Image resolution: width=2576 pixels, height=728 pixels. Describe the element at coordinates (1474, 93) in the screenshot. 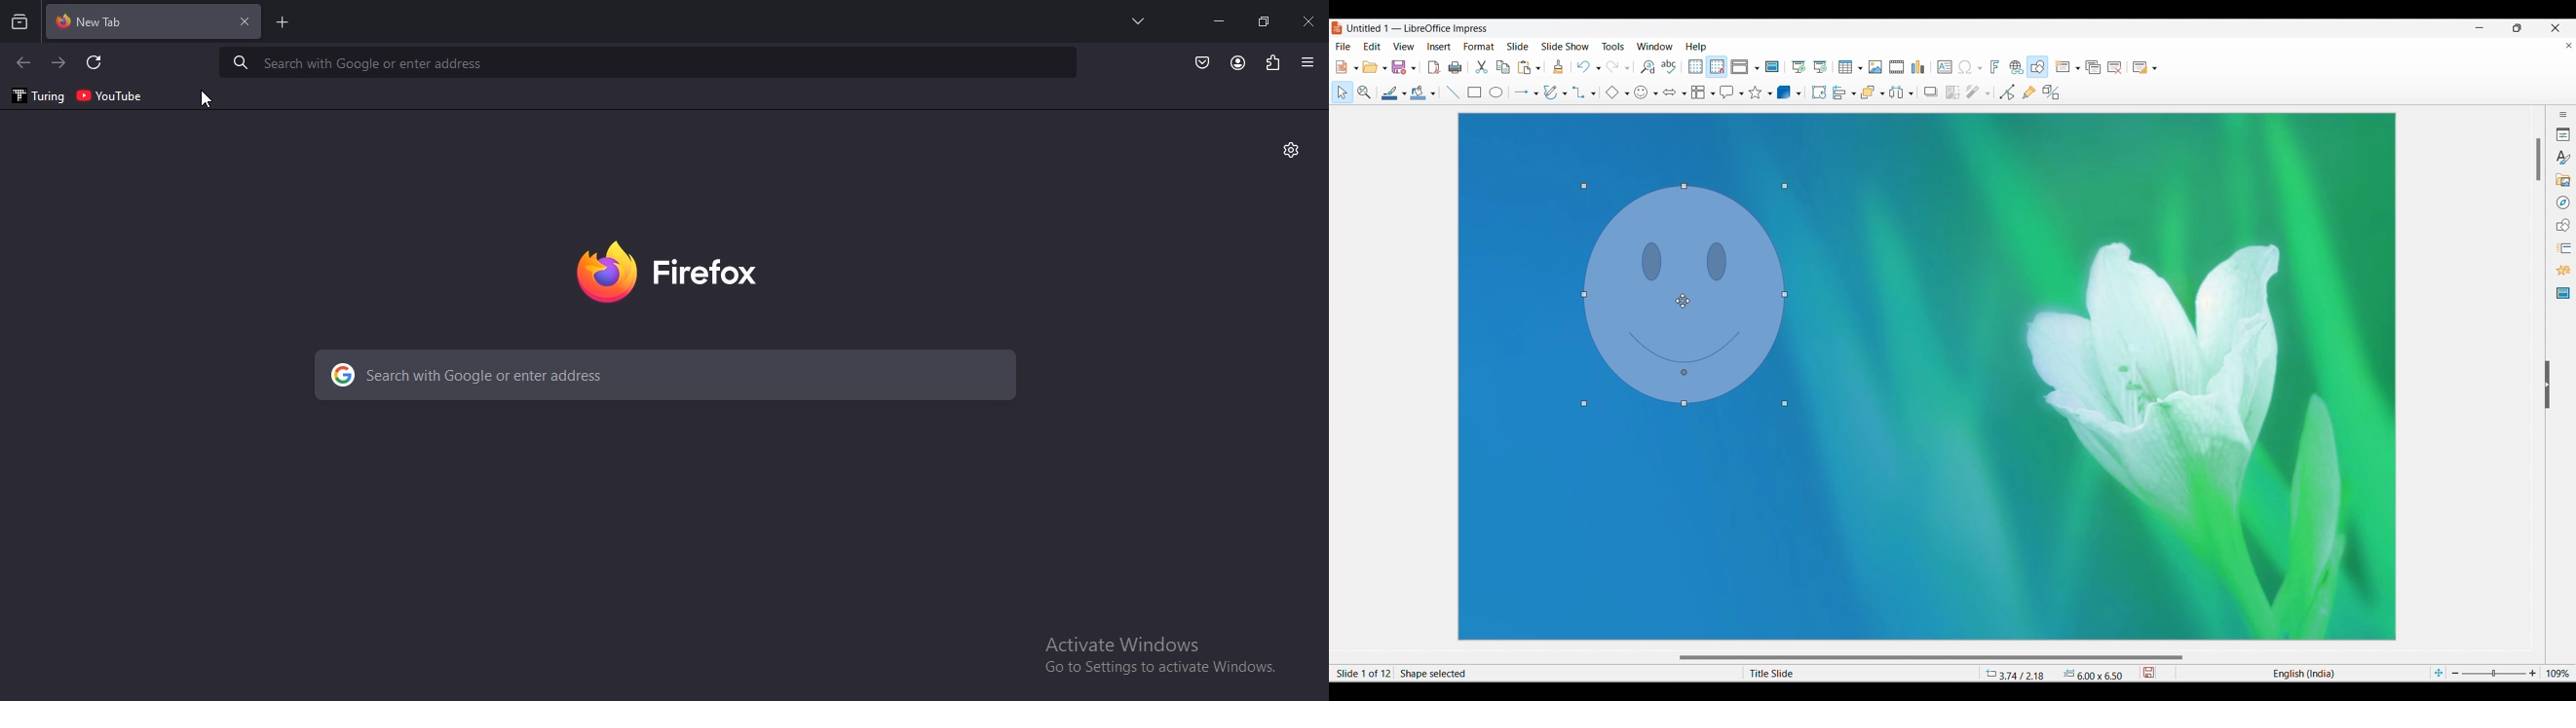

I see `Rectangle` at that location.